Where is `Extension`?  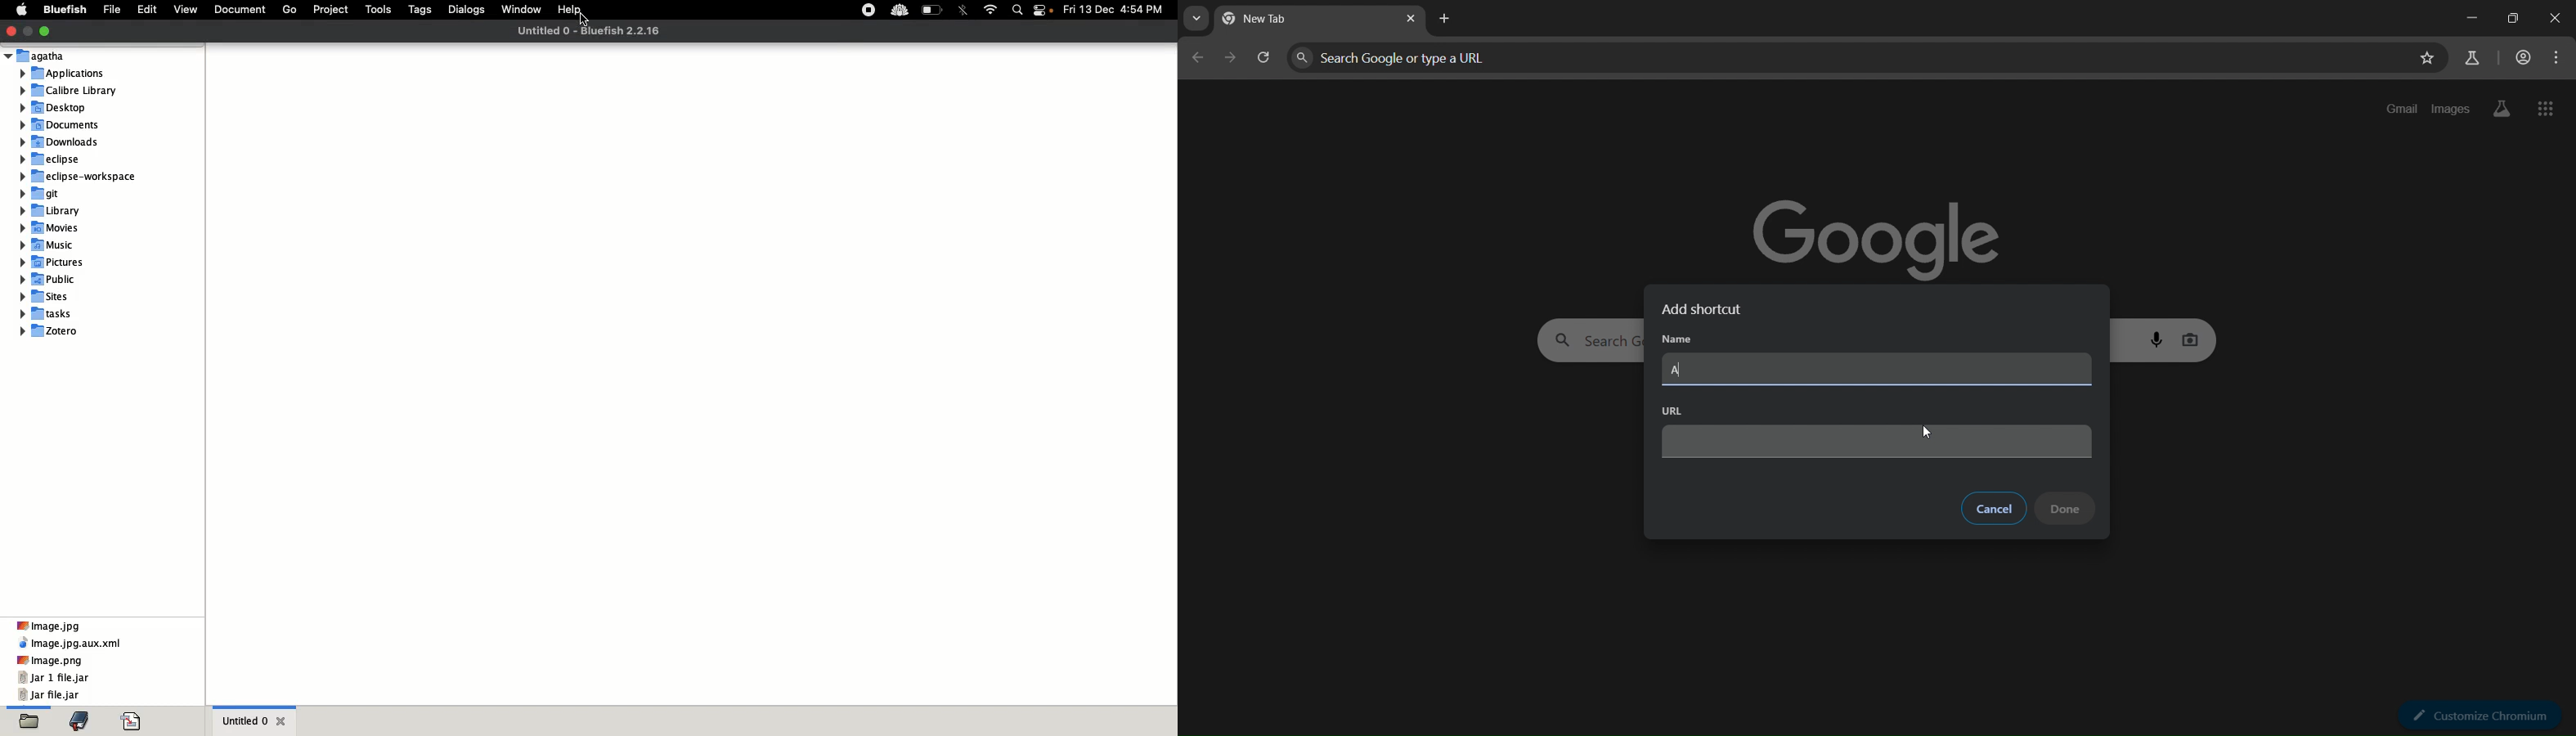 Extension is located at coordinates (899, 10).